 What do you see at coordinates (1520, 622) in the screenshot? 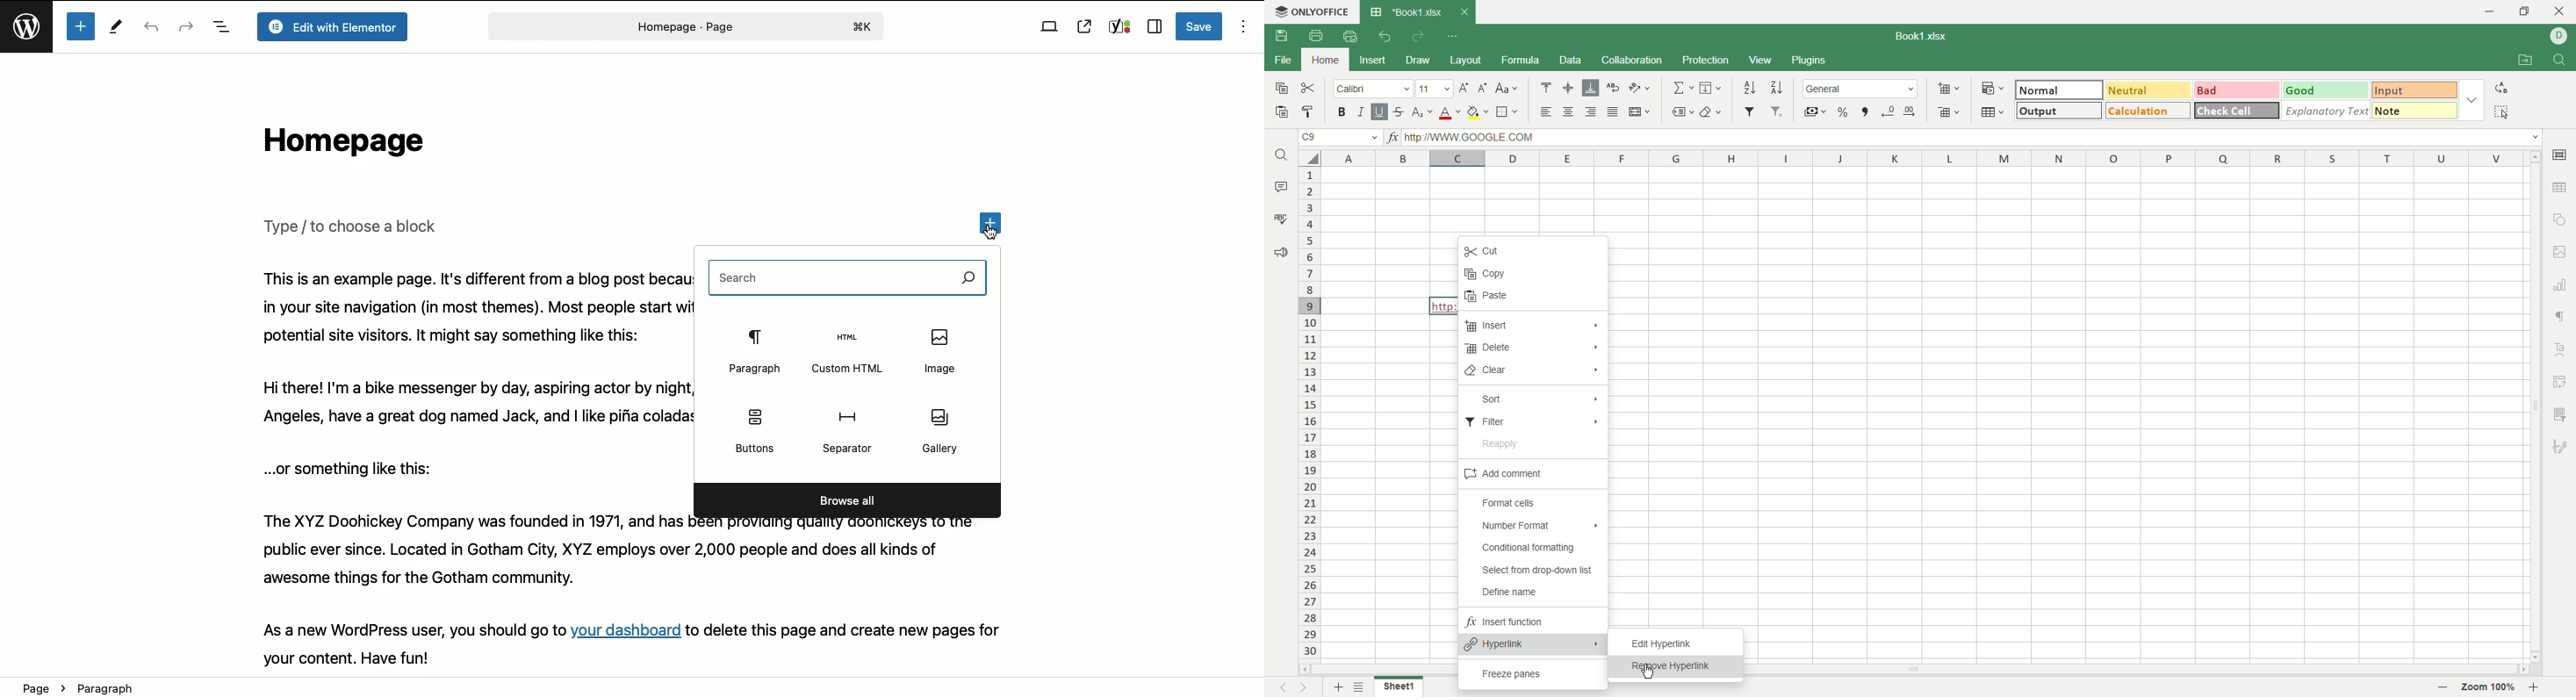
I see `insert function` at bounding box center [1520, 622].